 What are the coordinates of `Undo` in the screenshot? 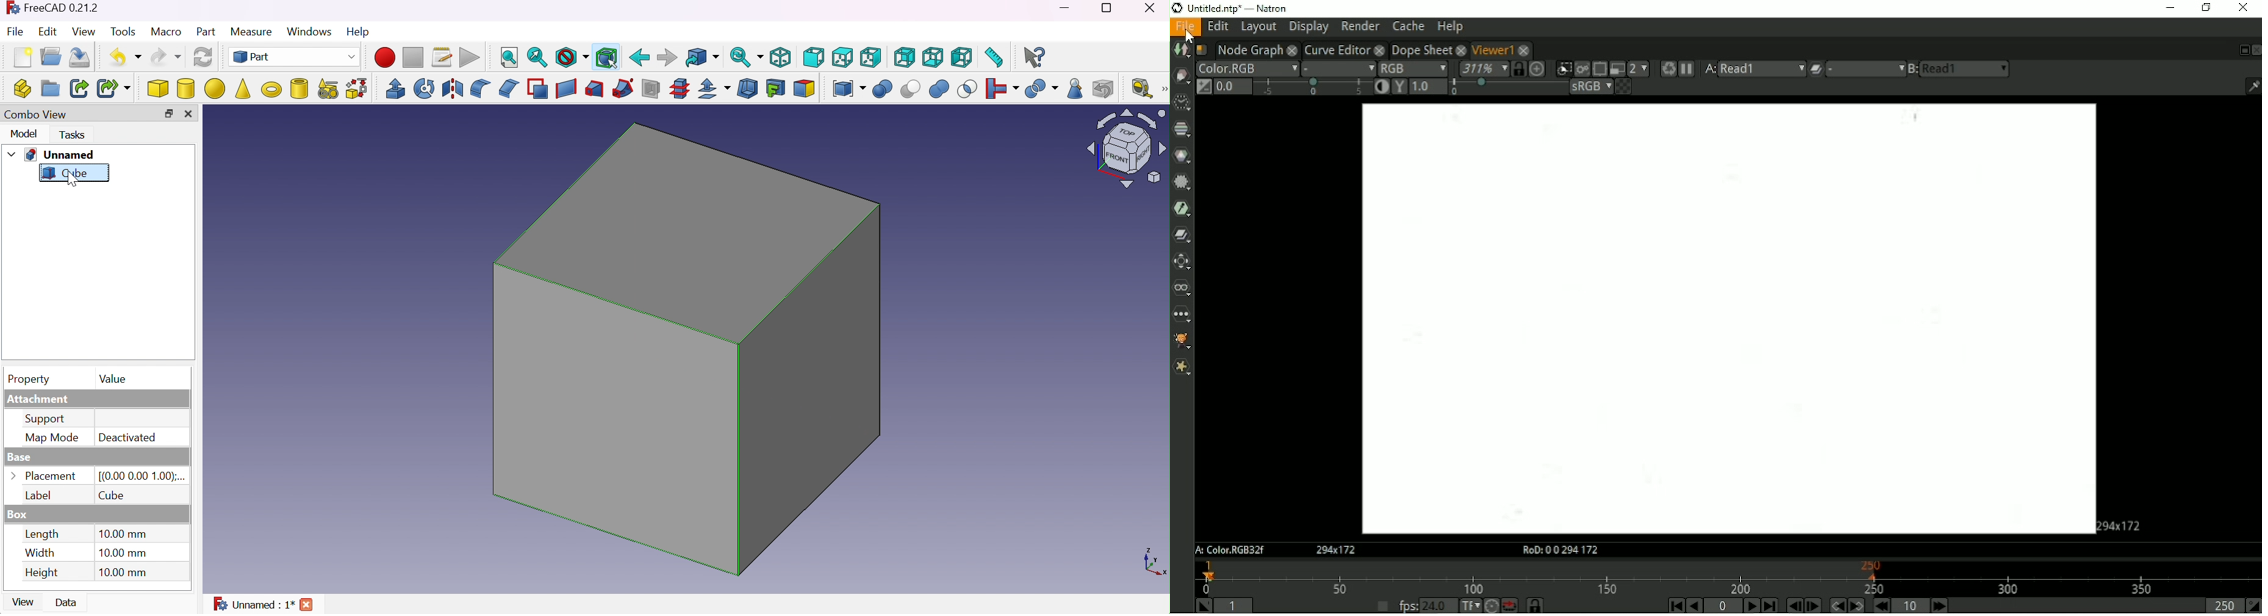 It's located at (123, 57).